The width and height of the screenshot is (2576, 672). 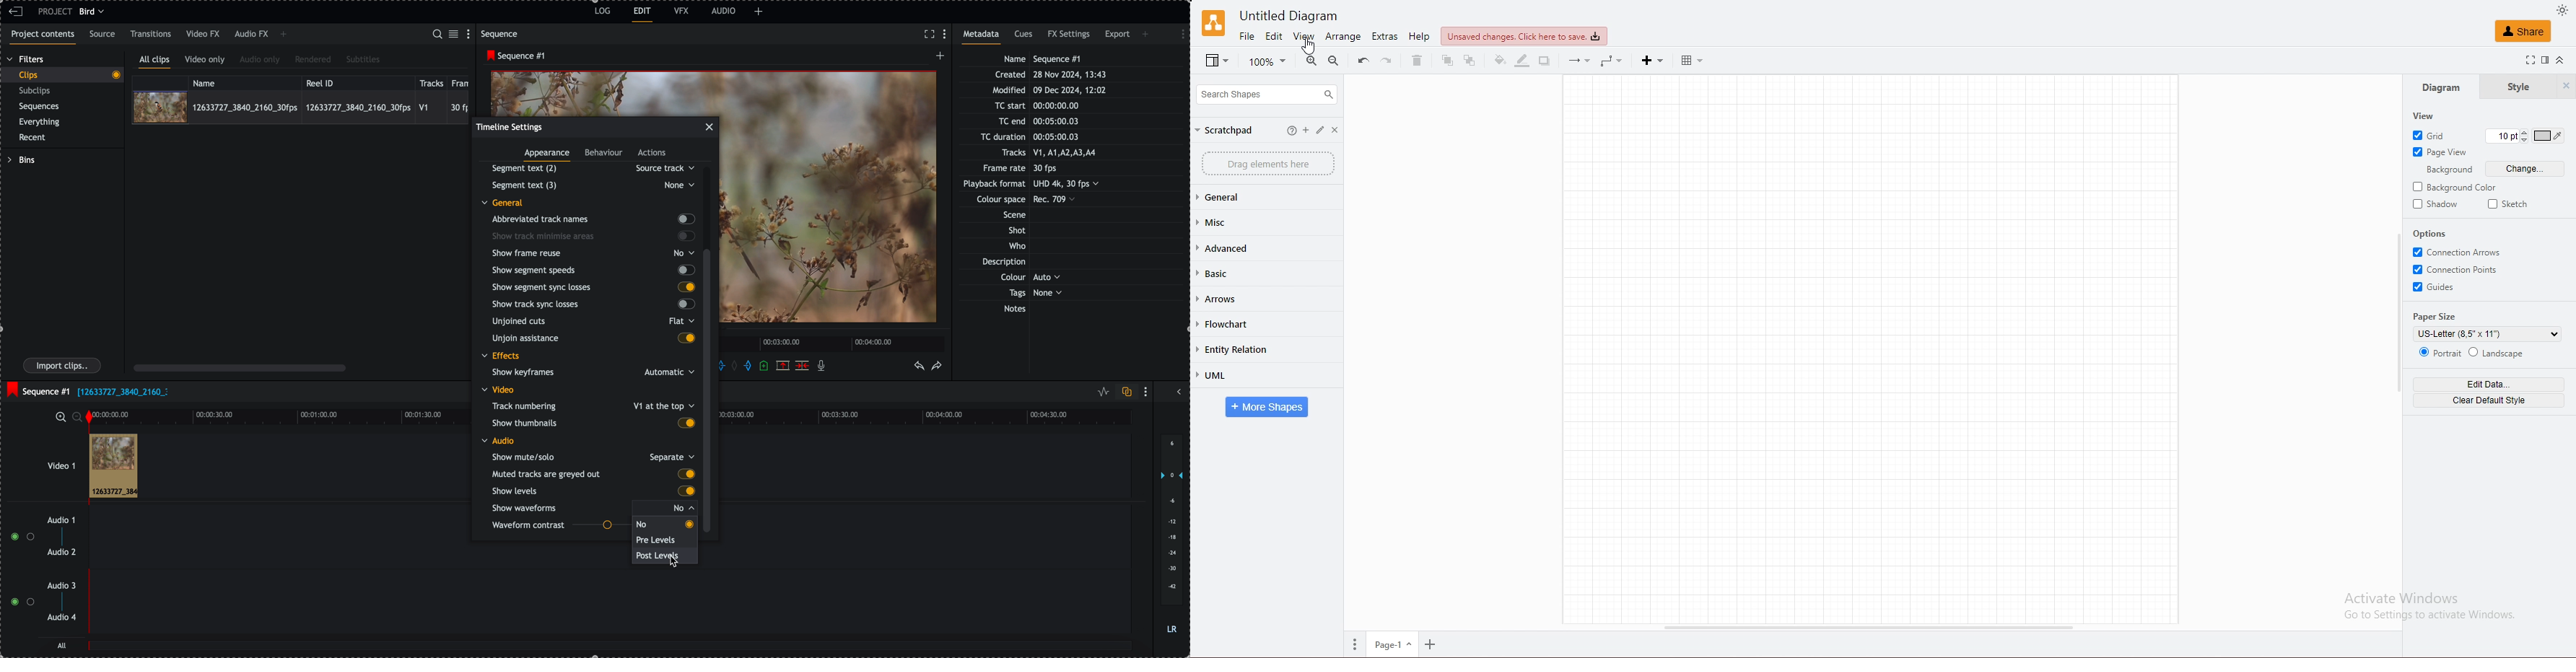 I want to click on portrait, so click(x=2439, y=353).